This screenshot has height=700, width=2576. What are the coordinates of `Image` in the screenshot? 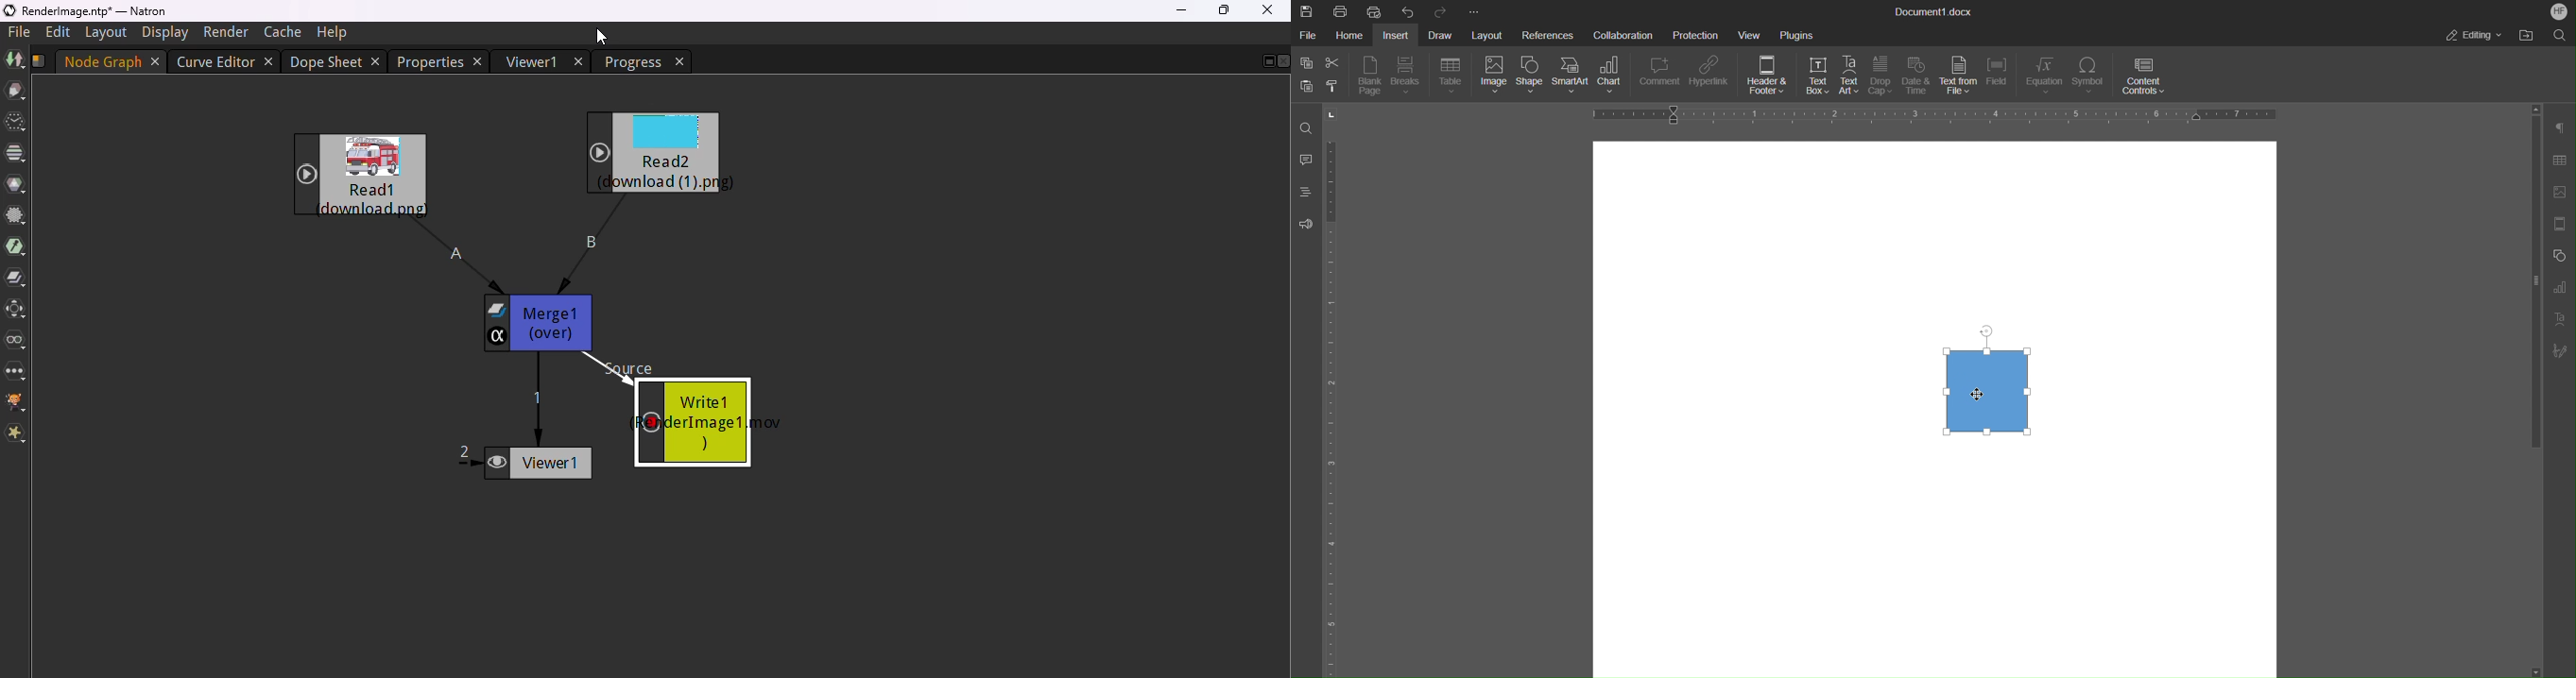 It's located at (1491, 77).